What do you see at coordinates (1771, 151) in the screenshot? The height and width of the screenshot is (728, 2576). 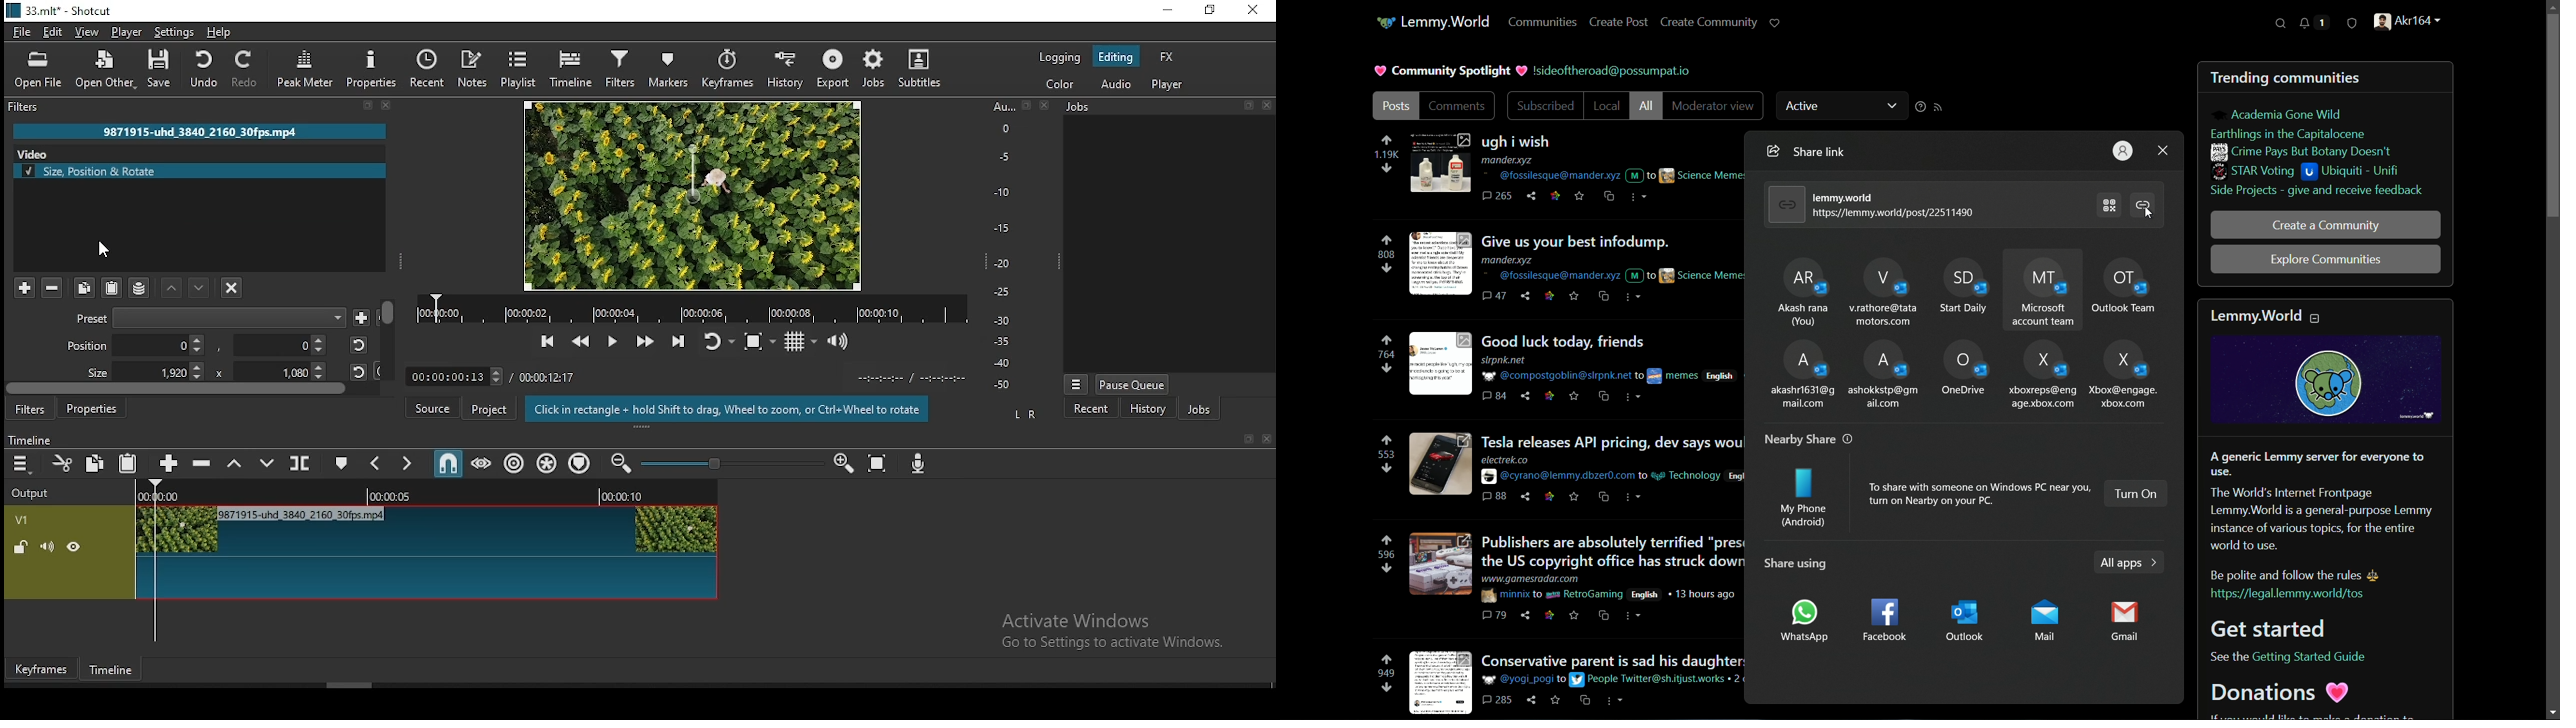 I see `share link` at bounding box center [1771, 151].